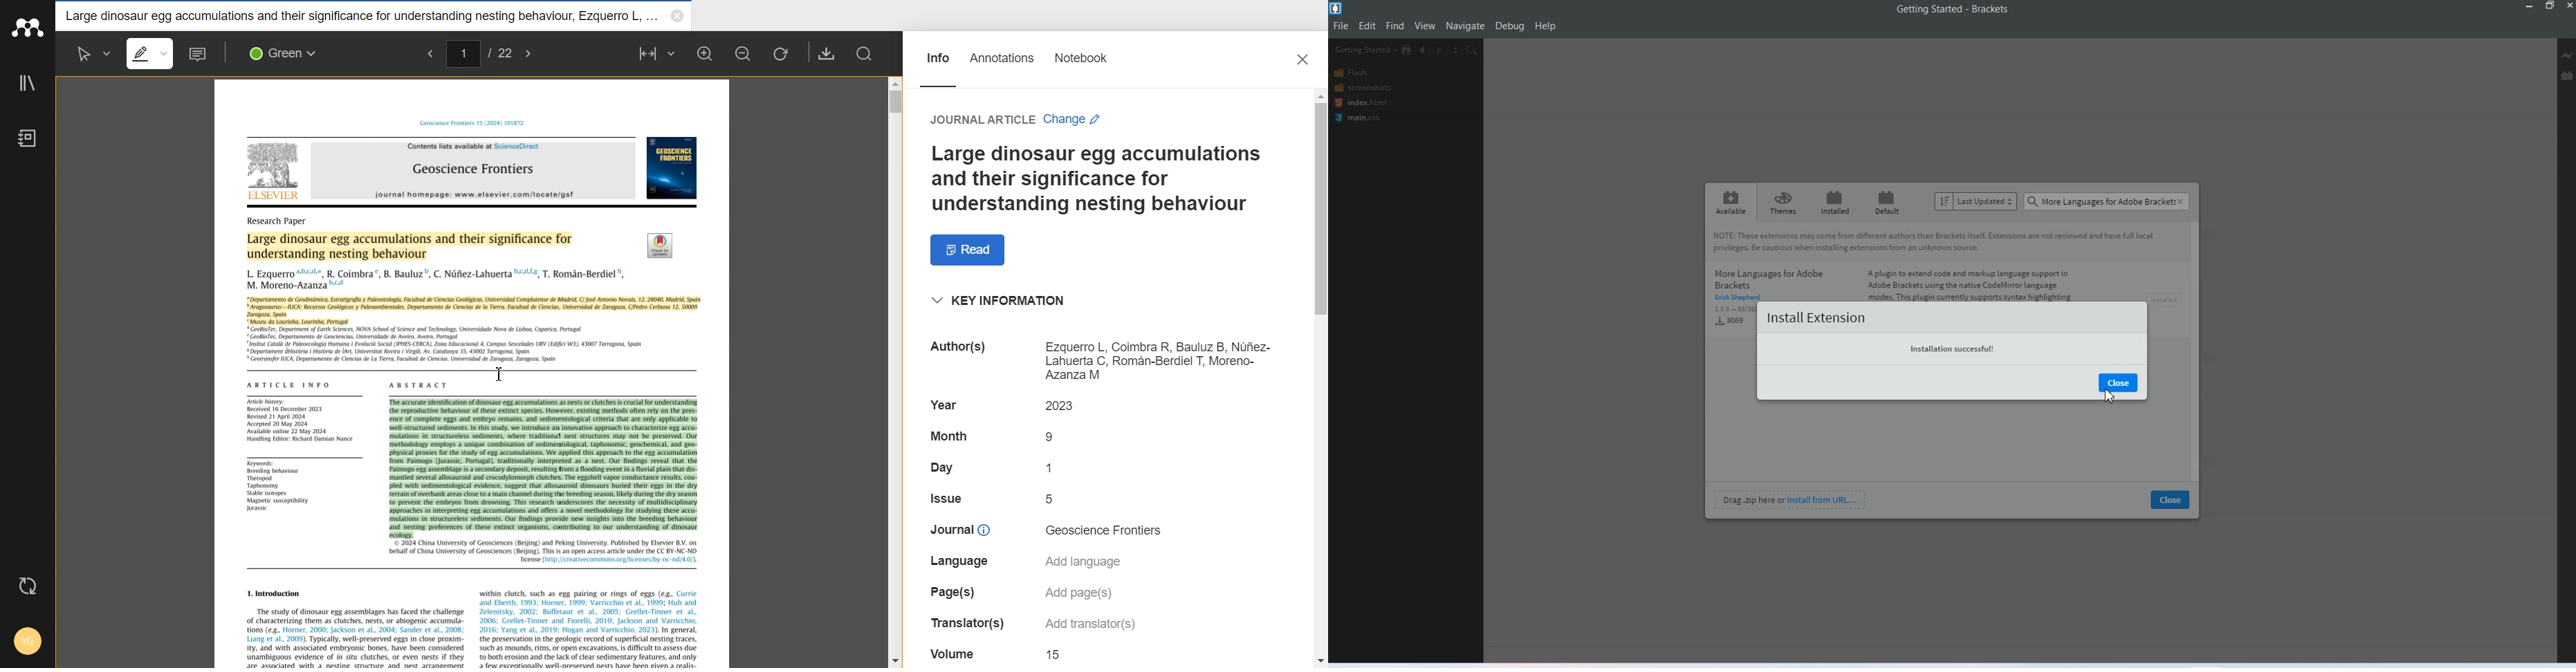  I want to click on Note: The extensions may come from different authors than Brackets itself extension are not reviewed, so click(1938, 243).